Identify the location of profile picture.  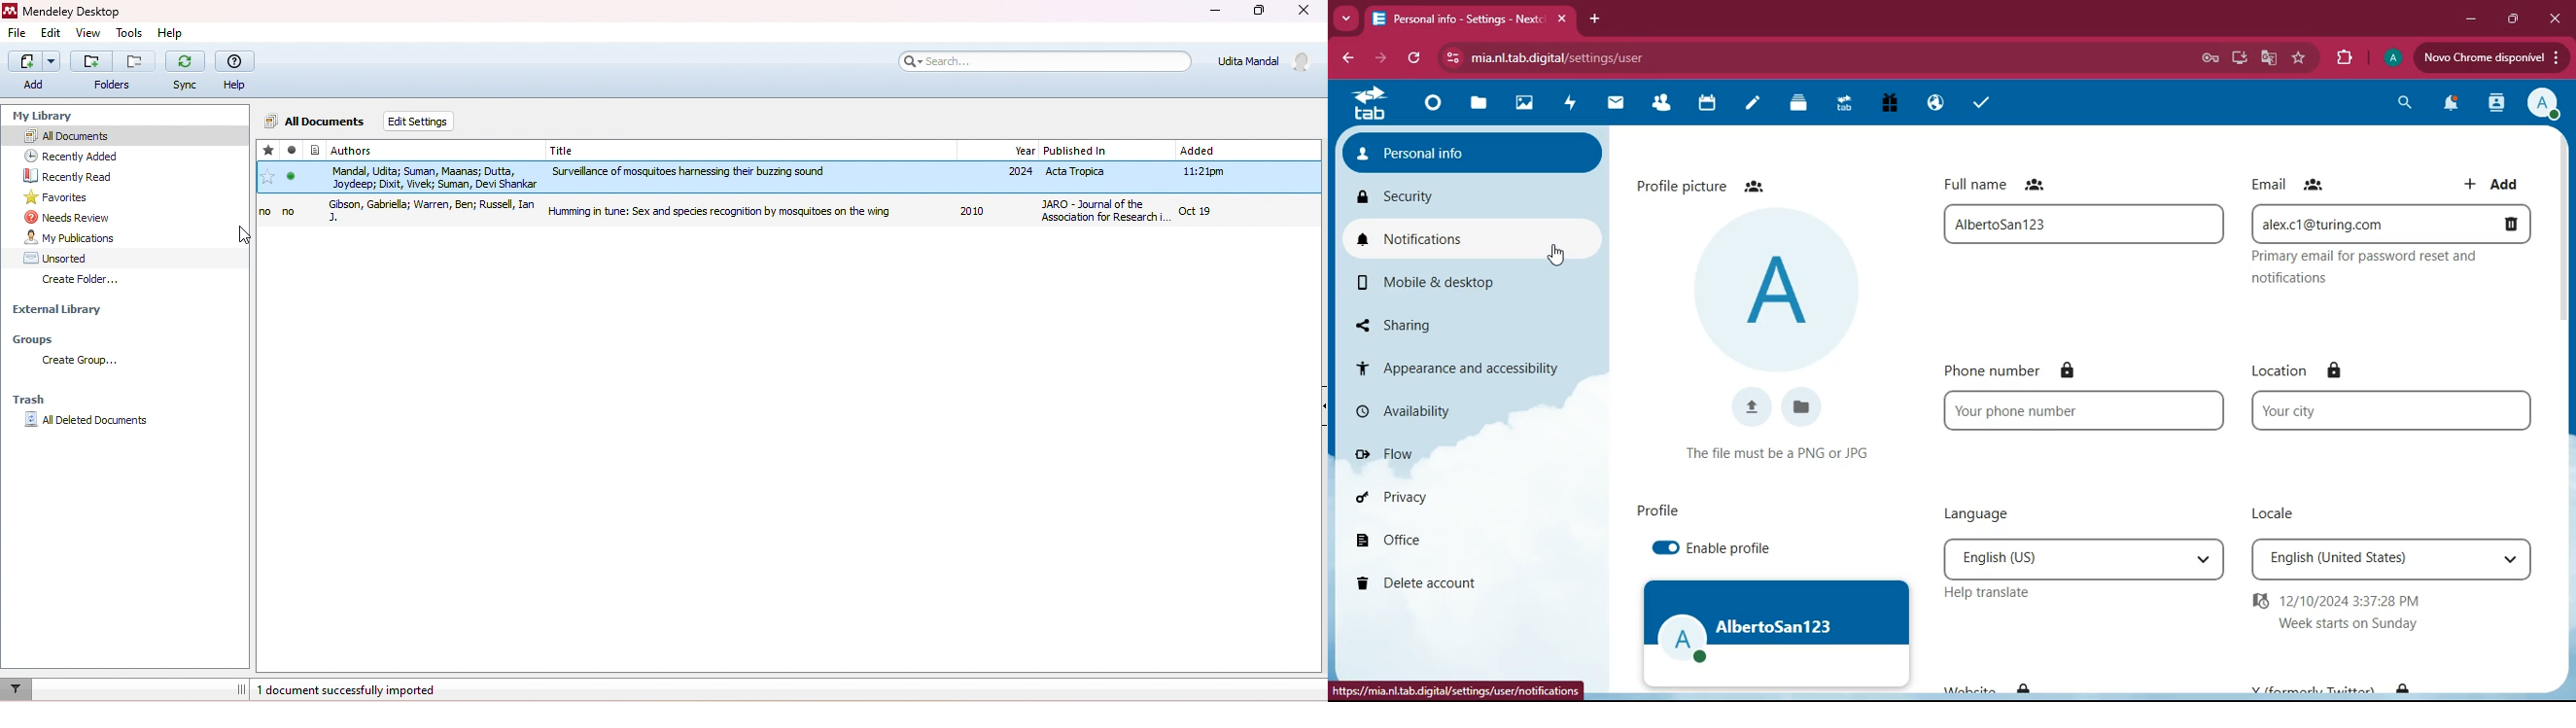
(1713, 185).